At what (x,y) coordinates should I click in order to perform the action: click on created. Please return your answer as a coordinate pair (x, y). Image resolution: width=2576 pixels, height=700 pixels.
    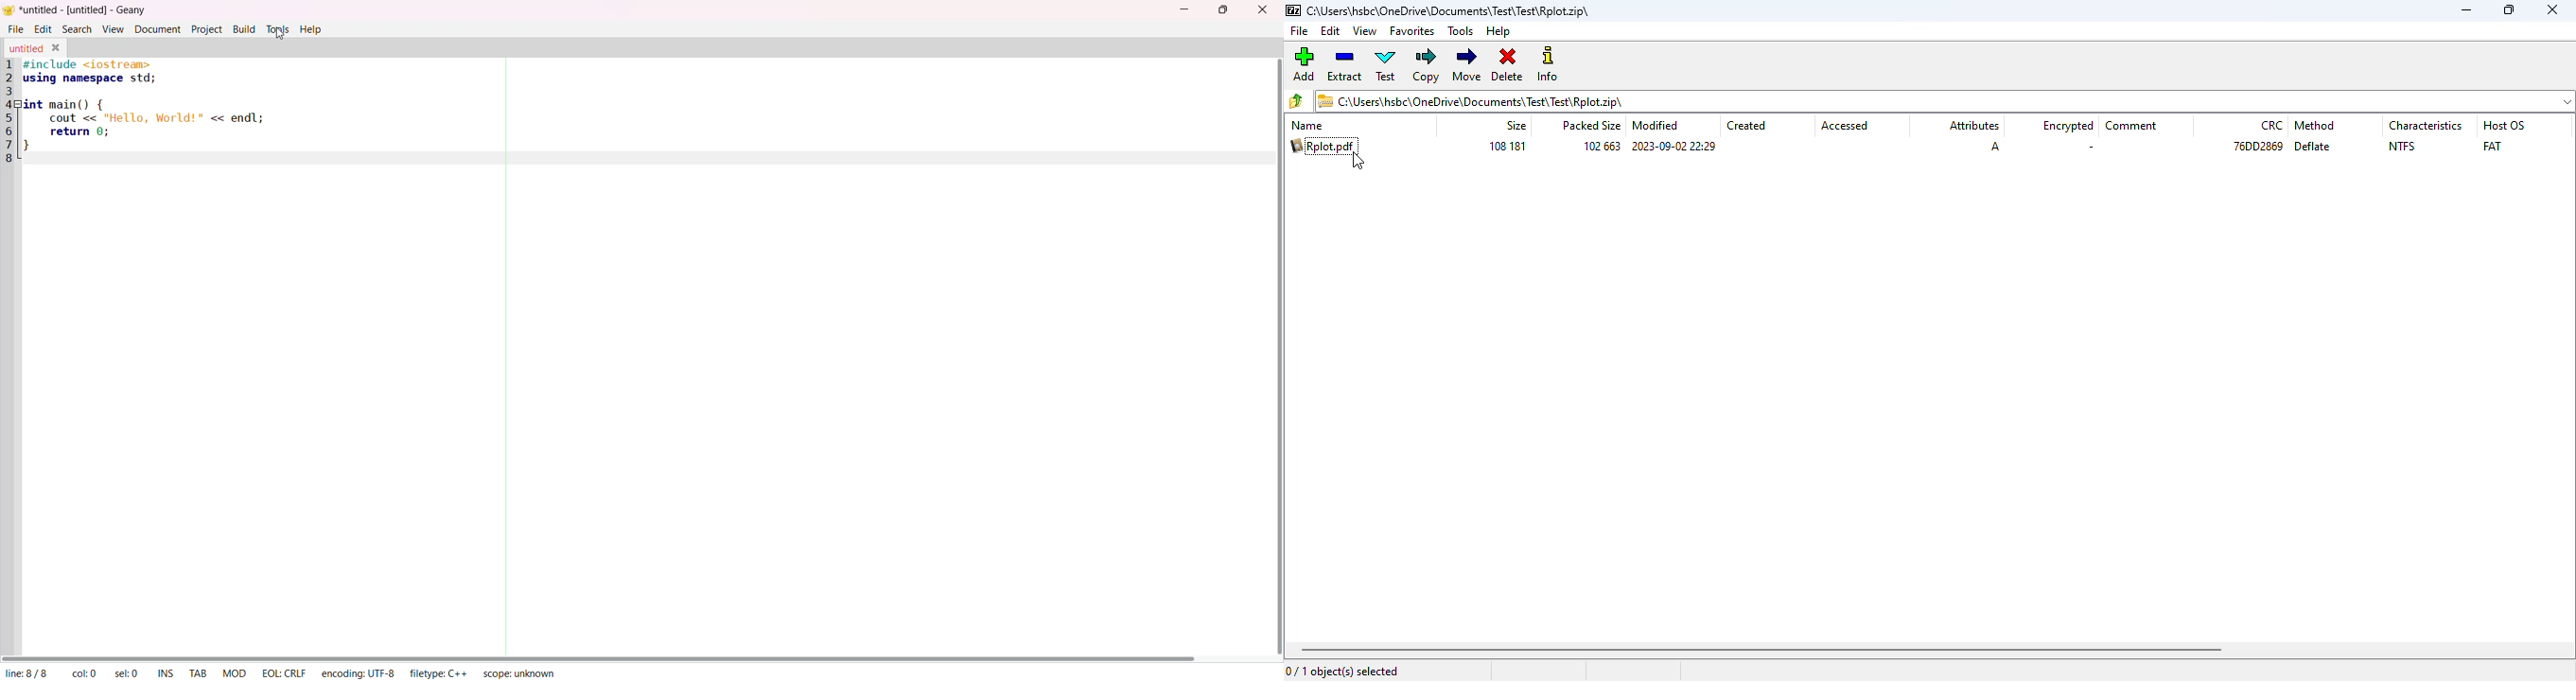
    Looking at the image, I should click on (1747, 126).